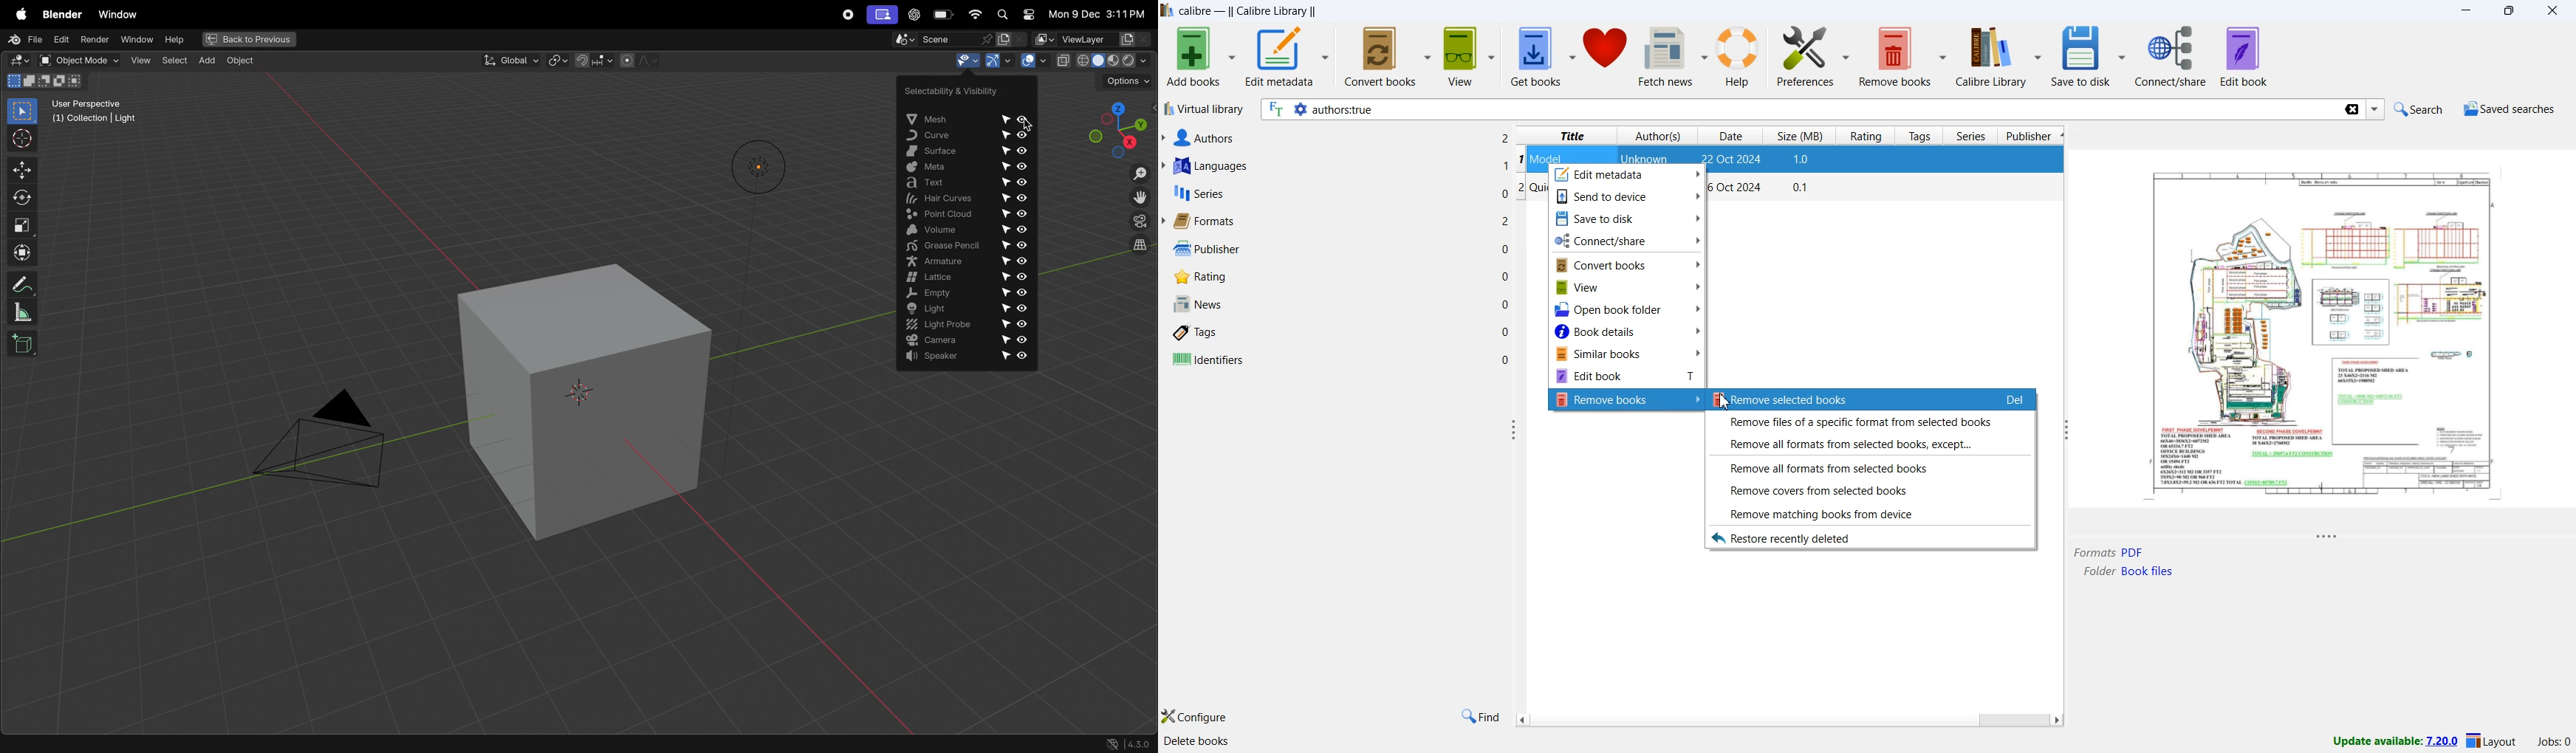  What do you see at coordinates (1287, 58) in the screenshot?
I see `edit metadata` at bounding box center [1287, 58].